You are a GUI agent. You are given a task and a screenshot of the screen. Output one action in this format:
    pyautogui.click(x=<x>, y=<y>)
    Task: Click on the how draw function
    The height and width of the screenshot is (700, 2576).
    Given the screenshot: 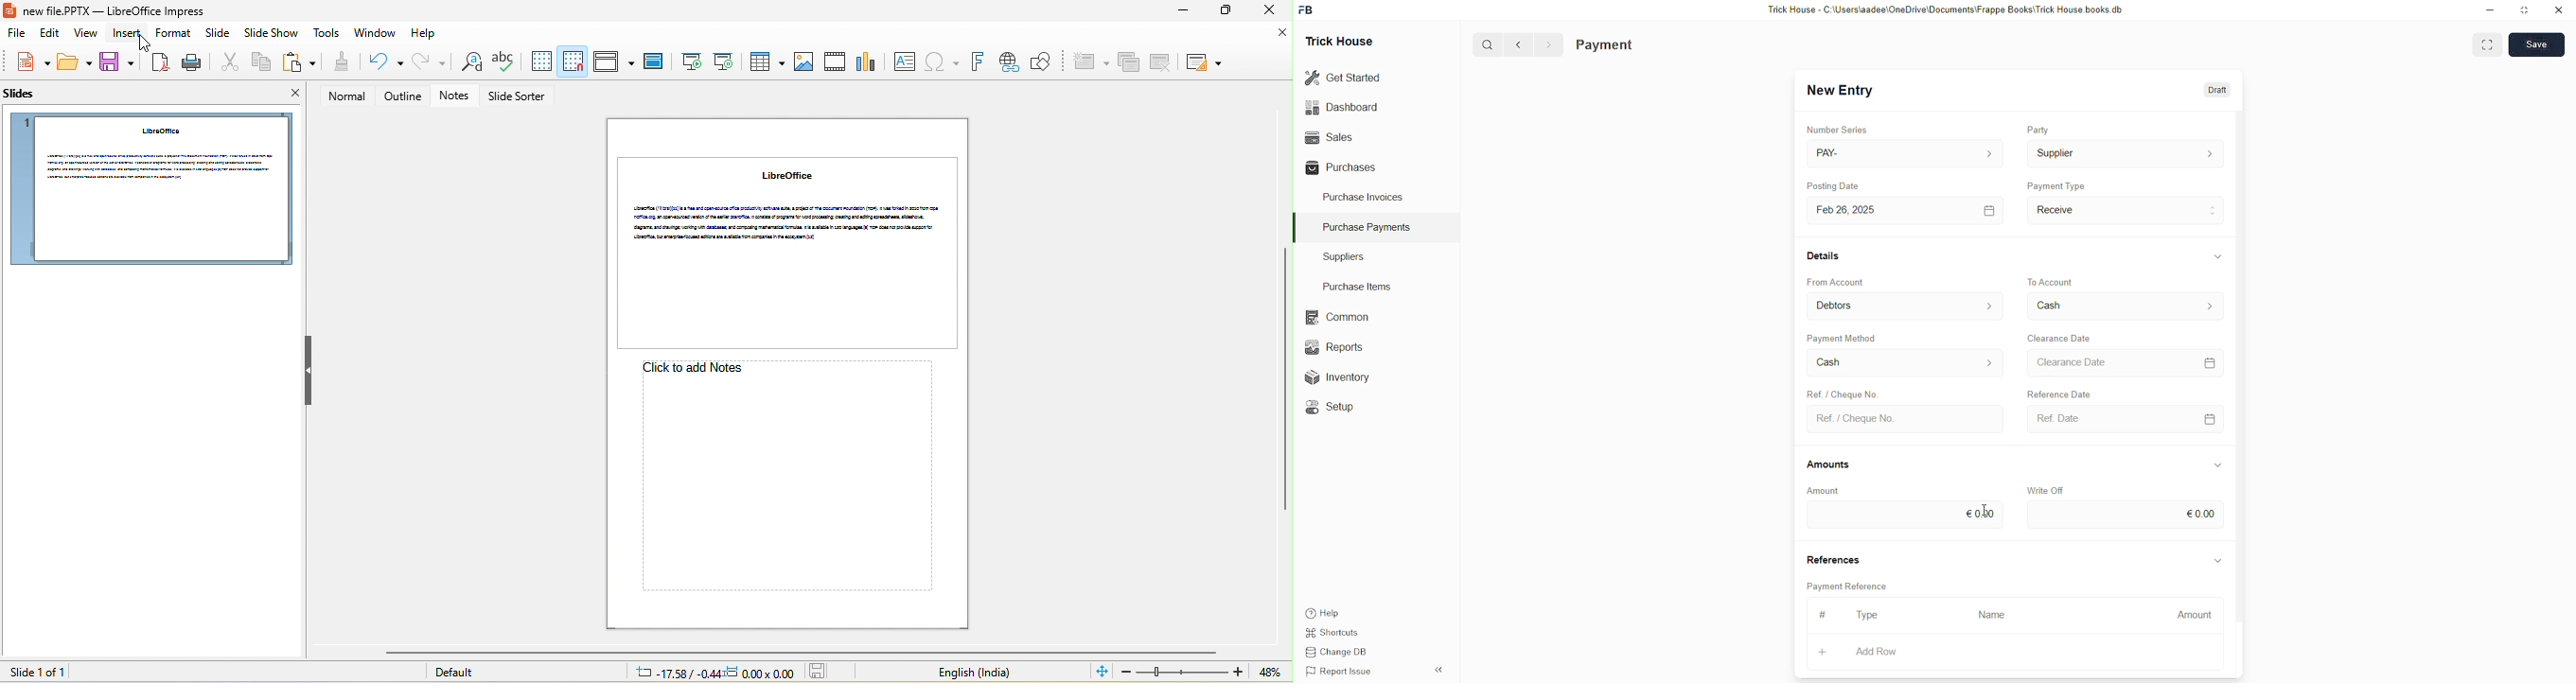 What is the action you would take?
    pyautogui.click(x=1042, y=62)
    